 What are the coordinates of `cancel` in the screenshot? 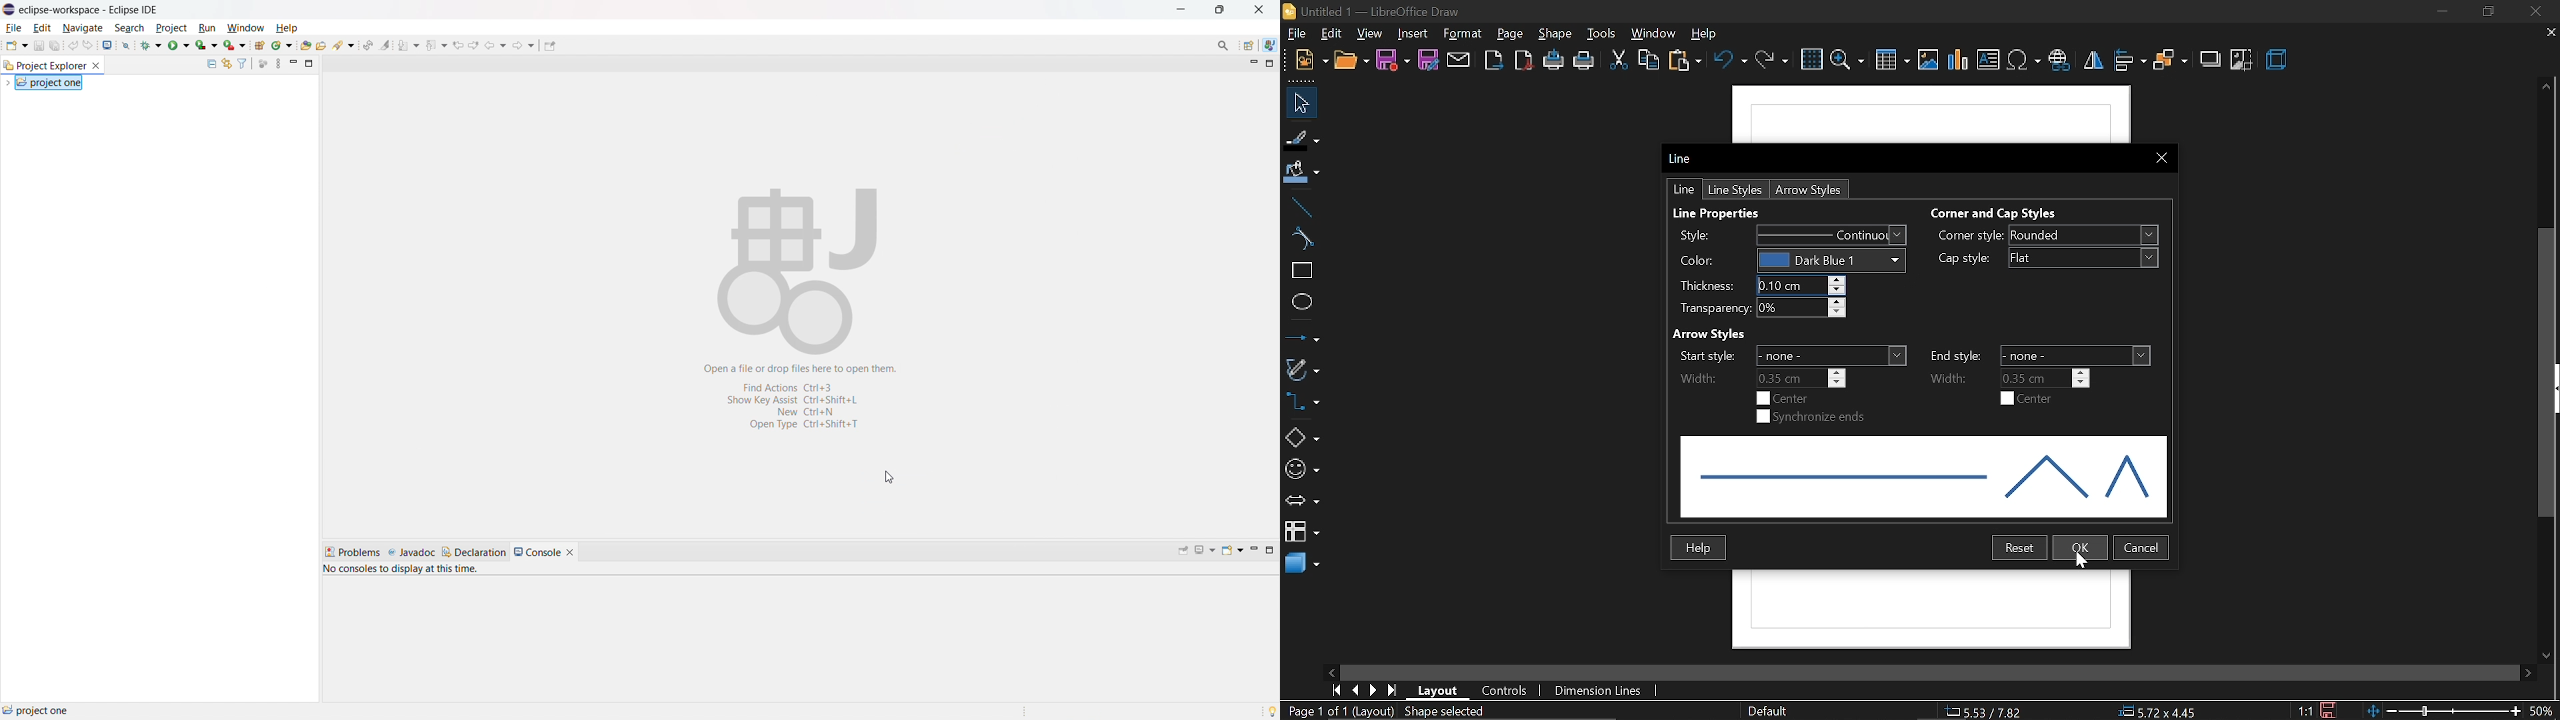 It's located at (2142, 546).